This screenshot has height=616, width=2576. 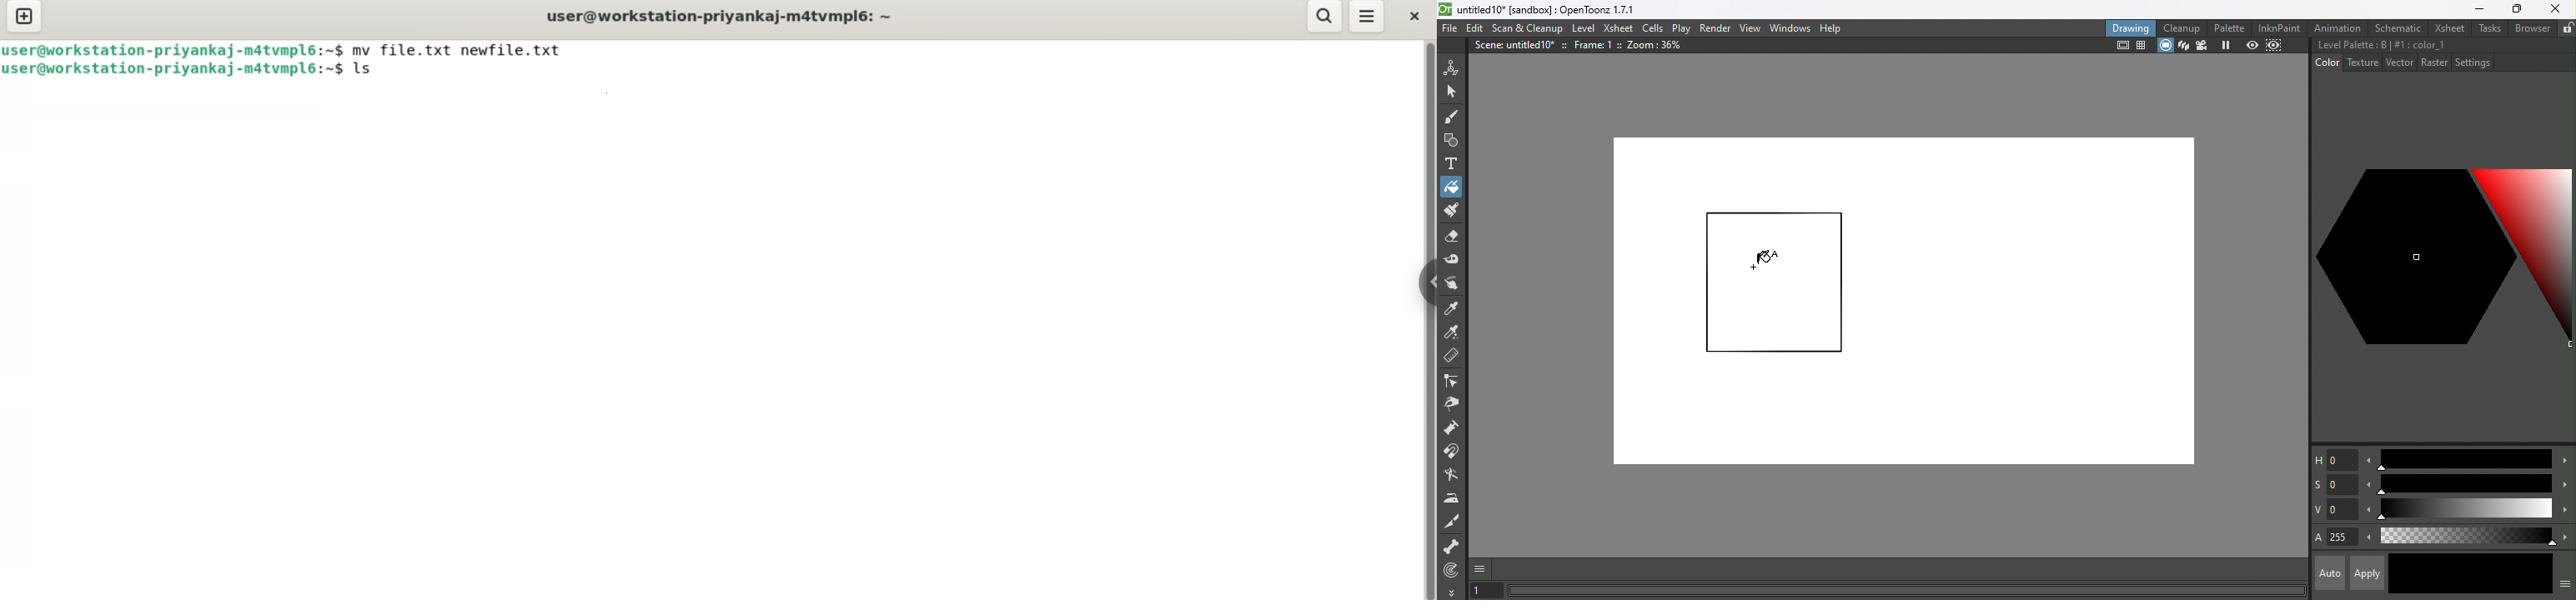 I want to click on Animation, so click(x=2338, y=27).